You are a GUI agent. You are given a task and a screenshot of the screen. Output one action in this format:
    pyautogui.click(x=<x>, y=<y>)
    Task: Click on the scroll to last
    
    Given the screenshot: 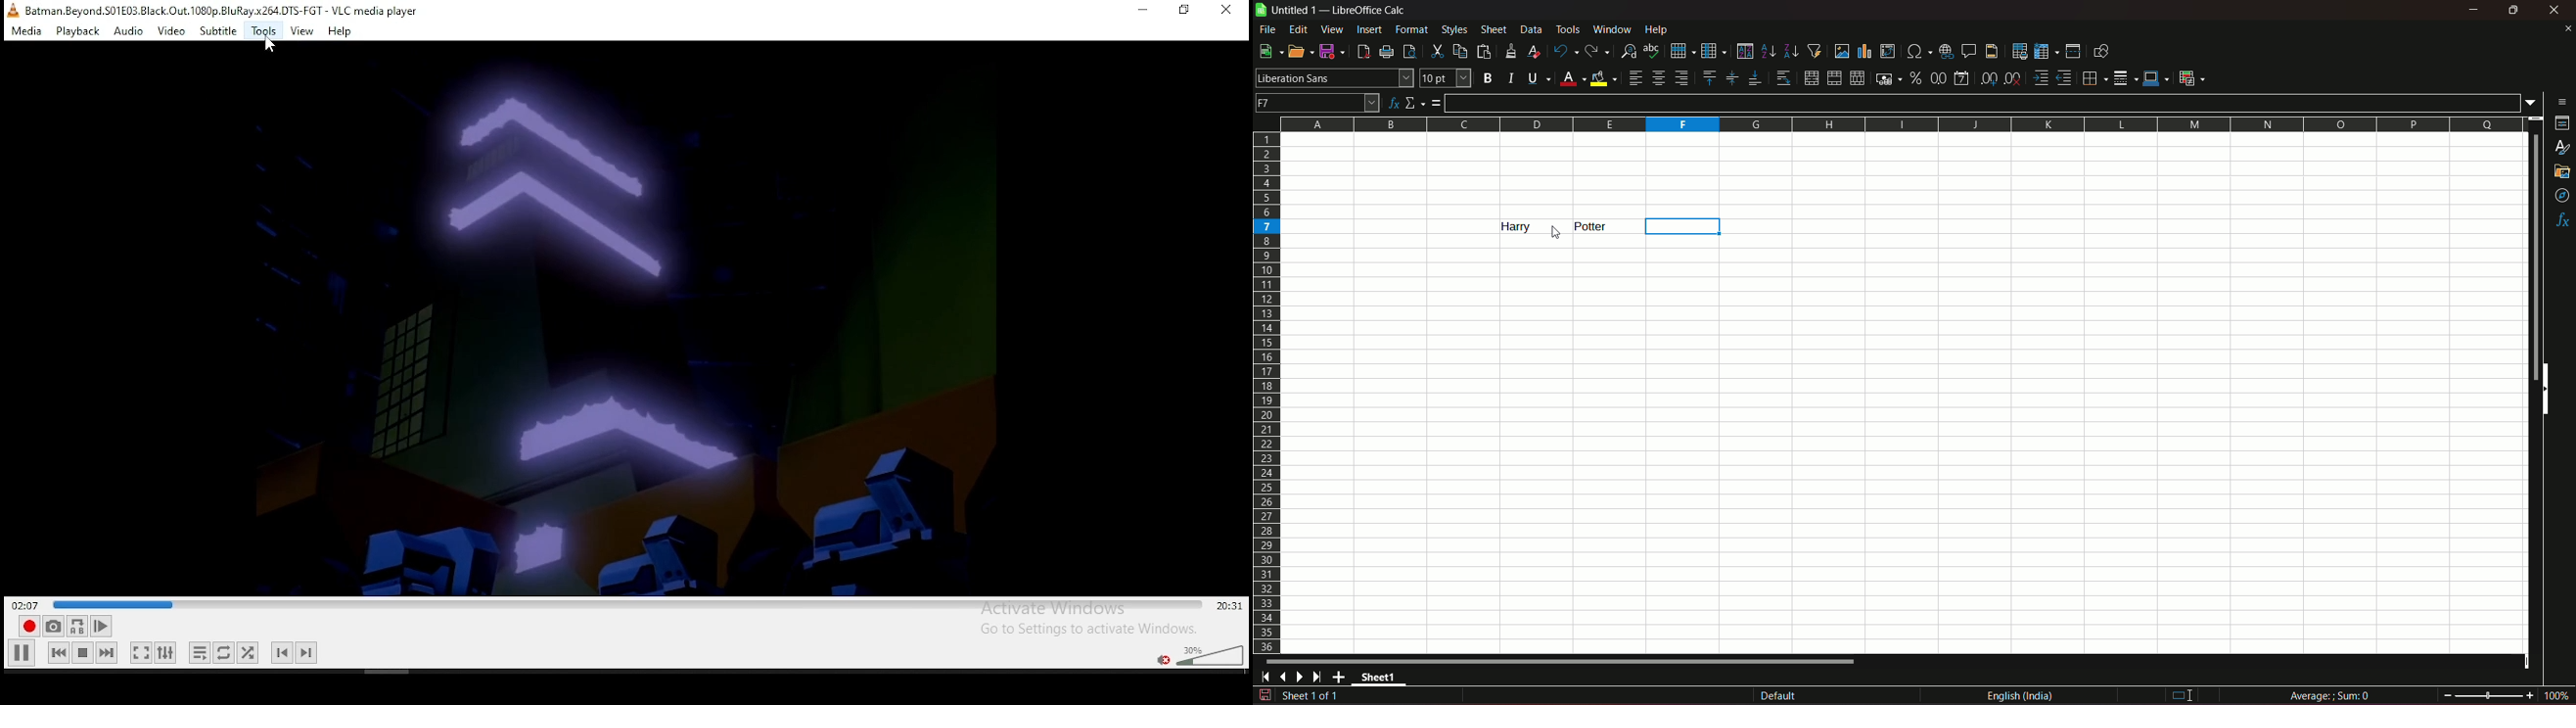 What is the action you would take?
    pyautogui.click(x=1321, y=677)
    